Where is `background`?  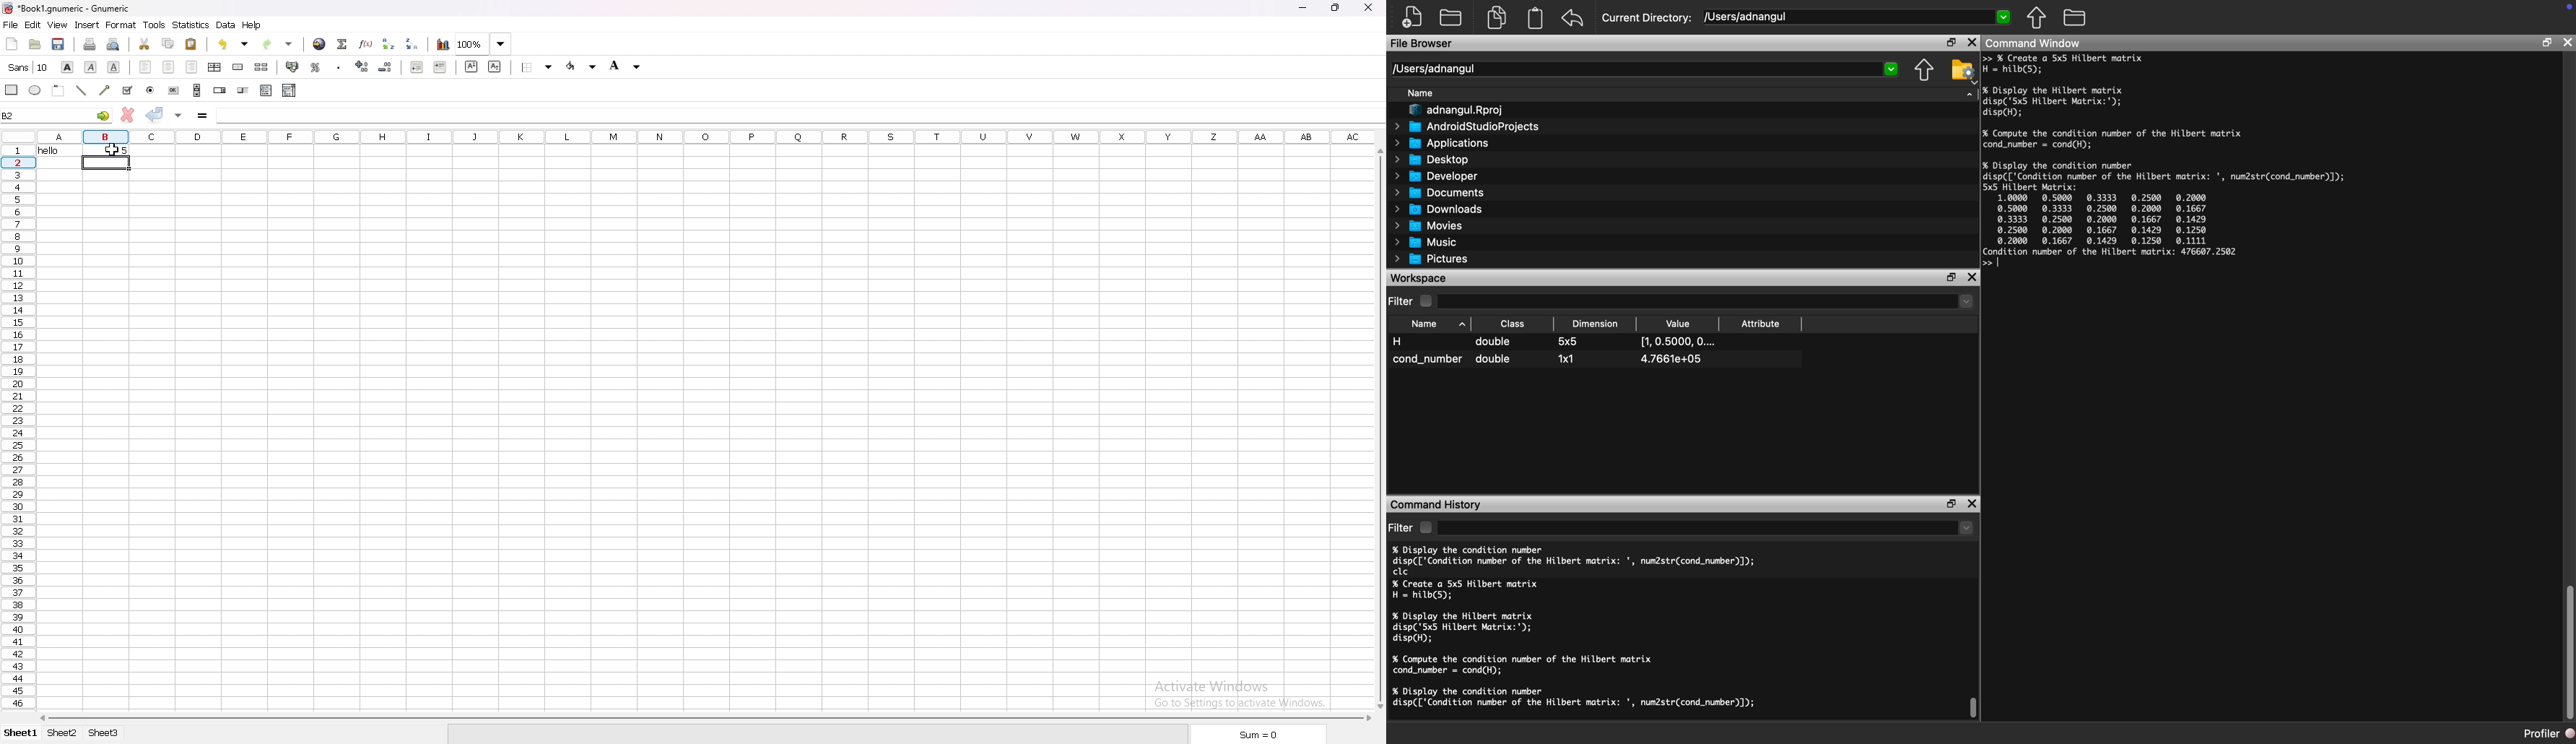
background is located at coordinates (580, 67).